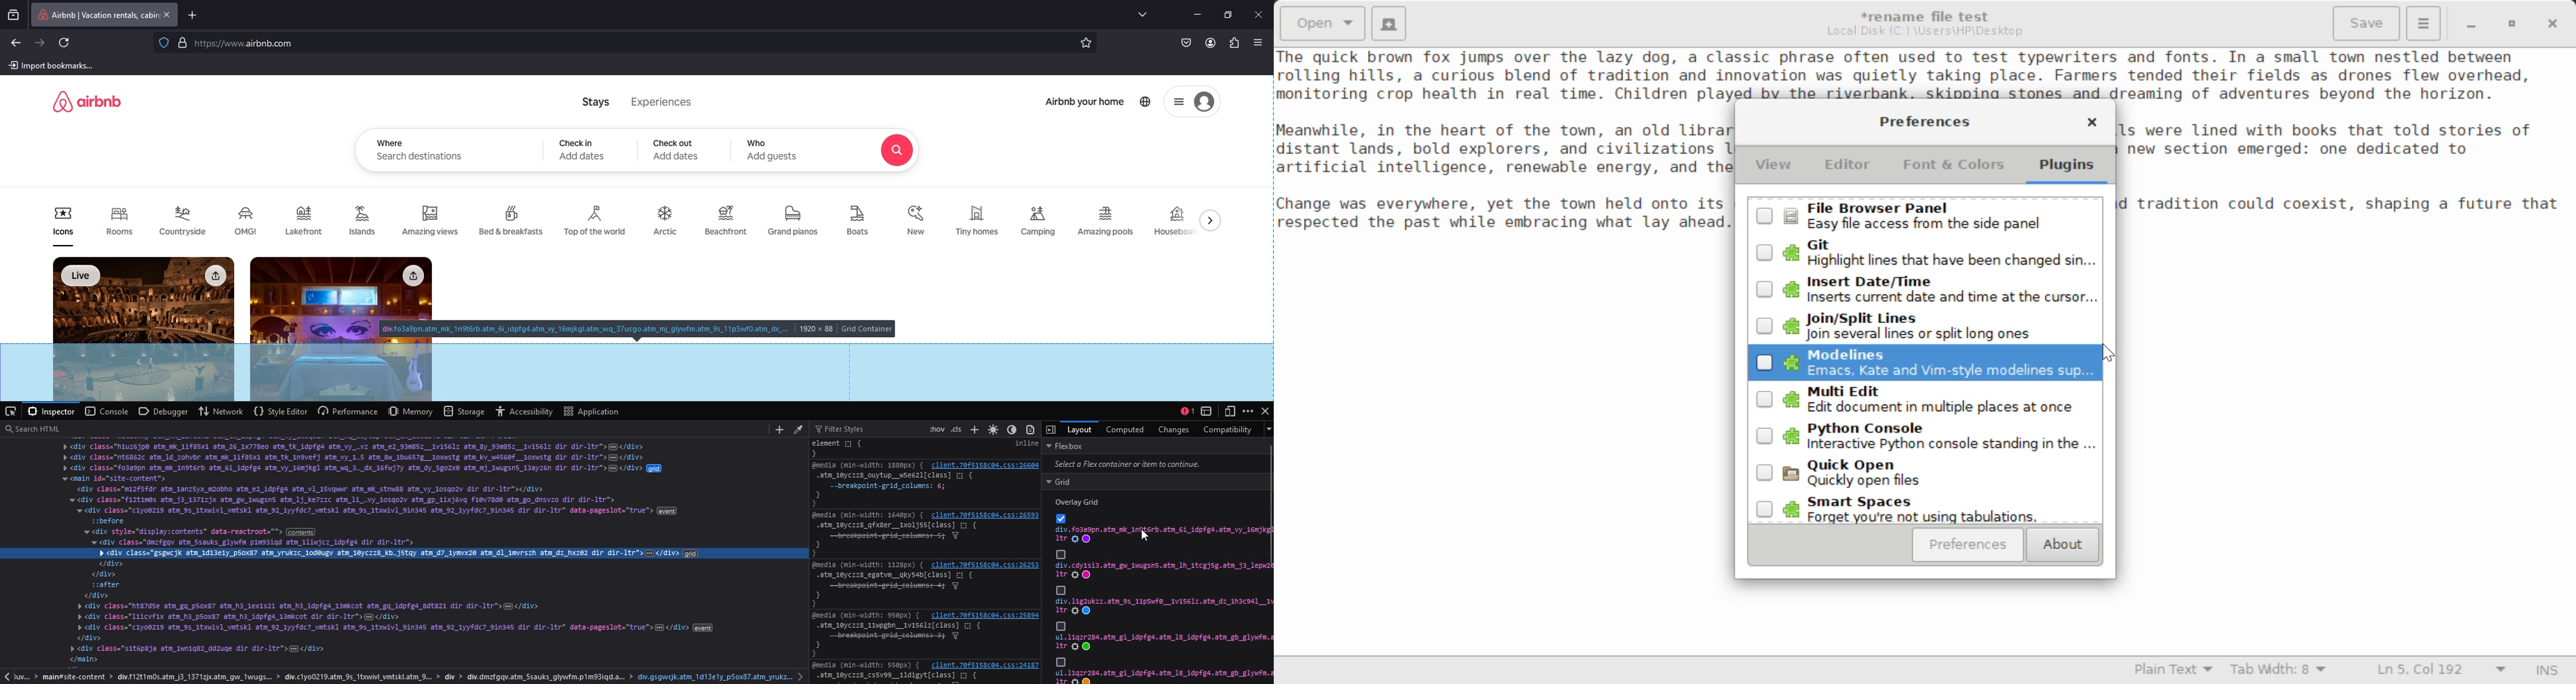  Describe the element at coordinates (366, 219) in the screenshot. I see `Islands` at that location.